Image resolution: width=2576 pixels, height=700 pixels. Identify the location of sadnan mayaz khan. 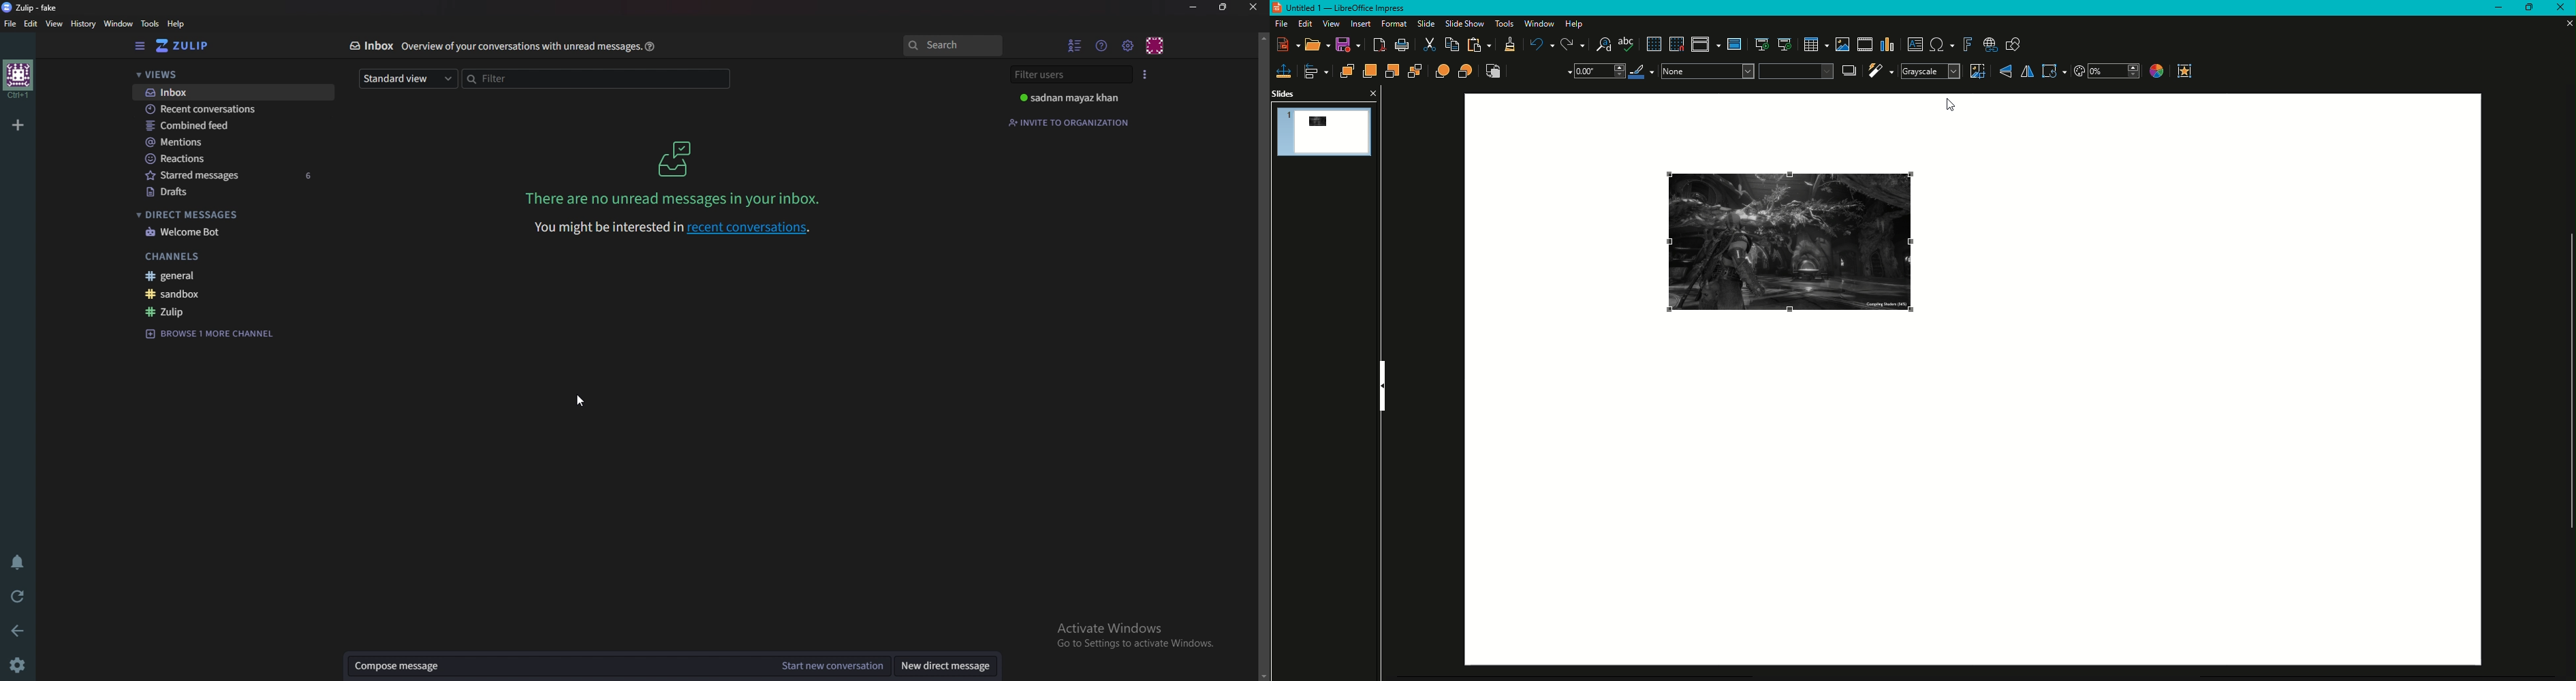
(1069, 98).